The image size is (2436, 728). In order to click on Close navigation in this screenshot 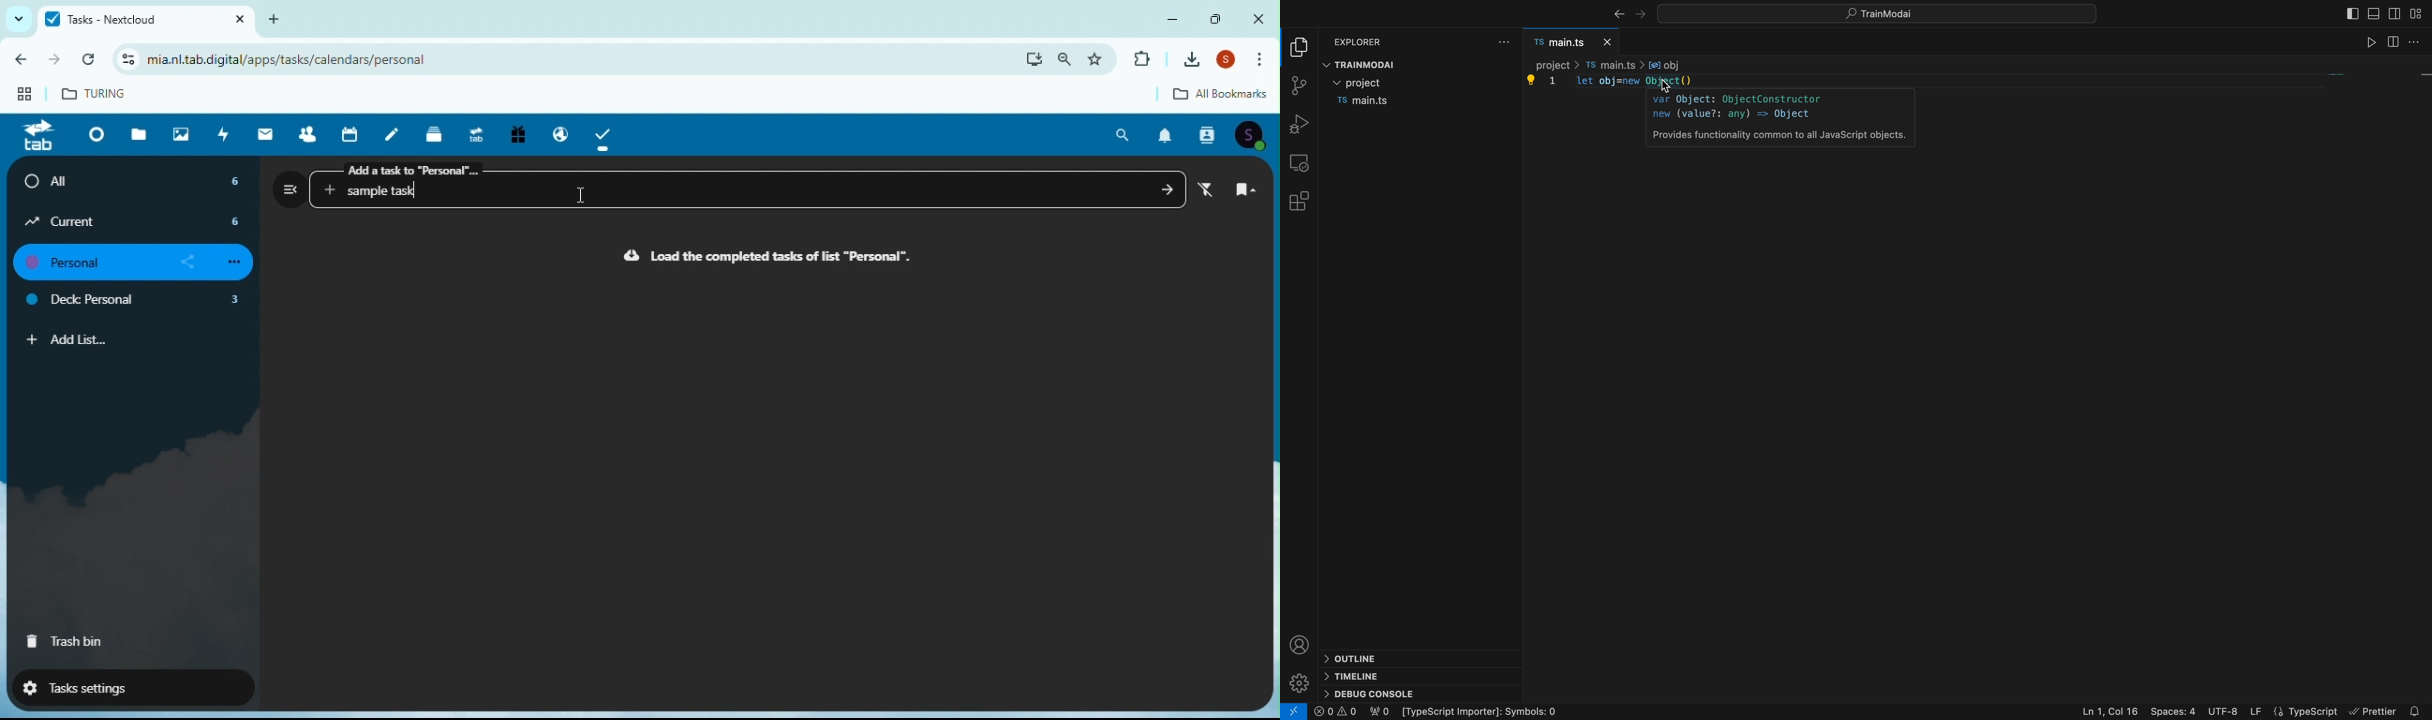, I will do `click(290, 188)`.